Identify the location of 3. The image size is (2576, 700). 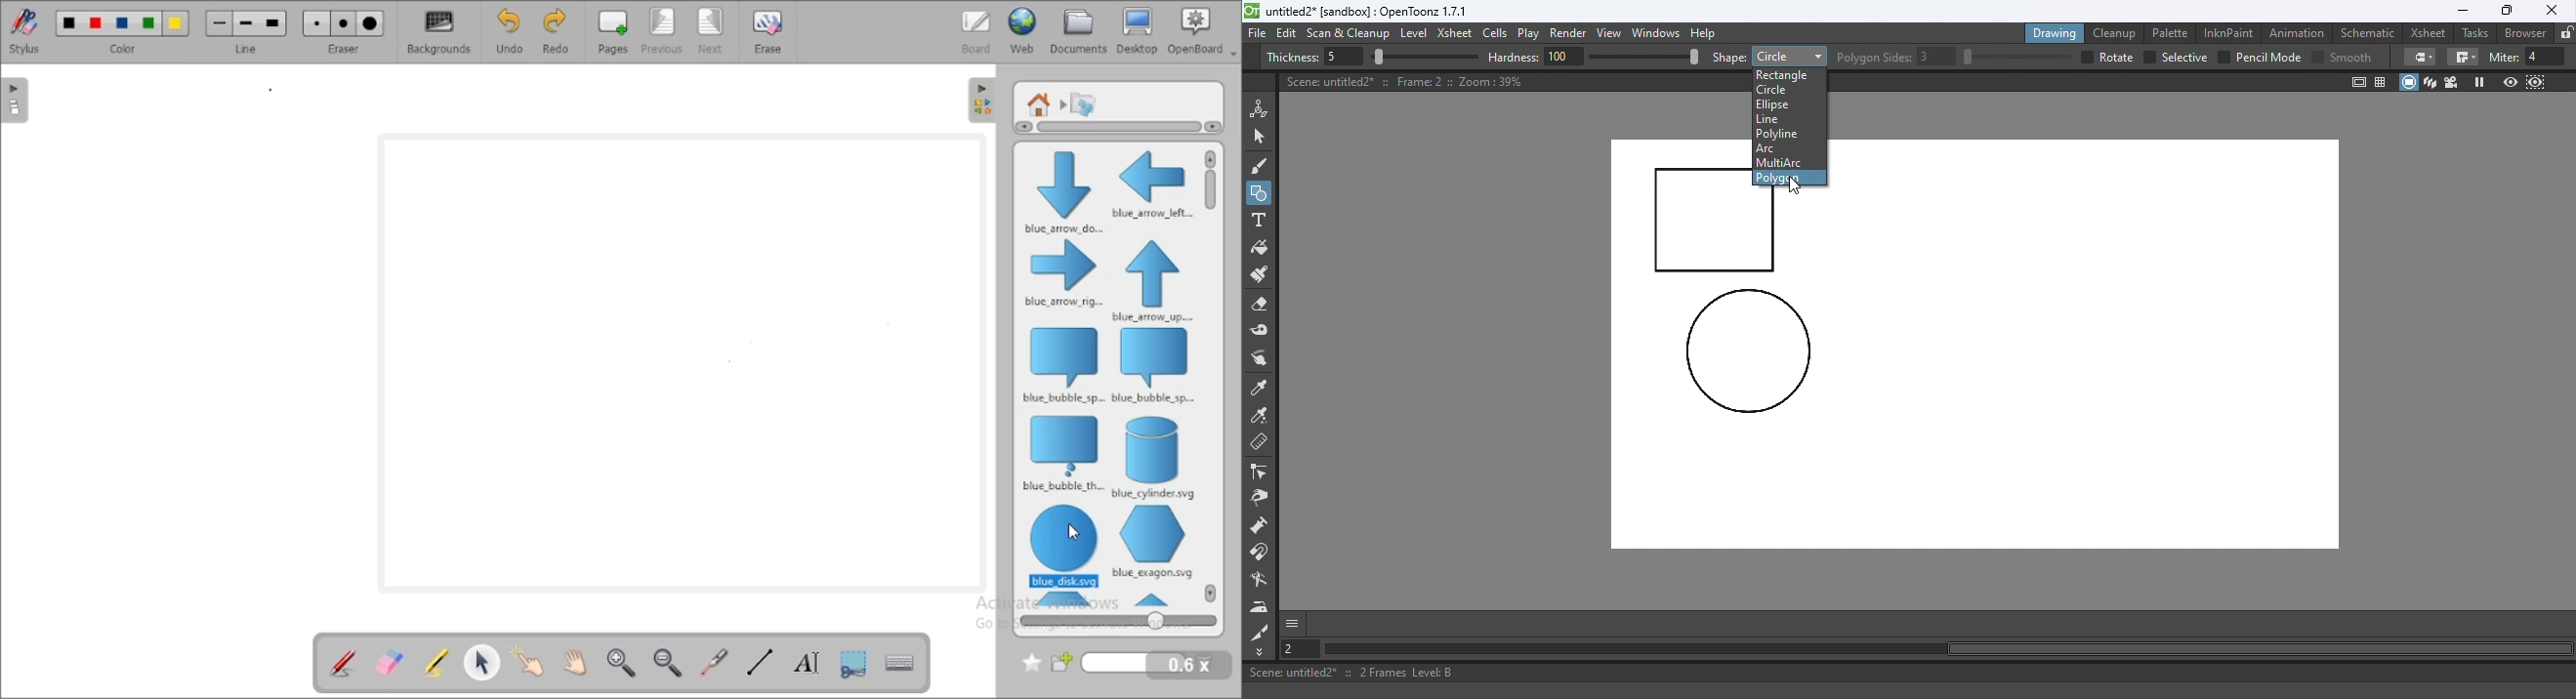
(1937, 57).